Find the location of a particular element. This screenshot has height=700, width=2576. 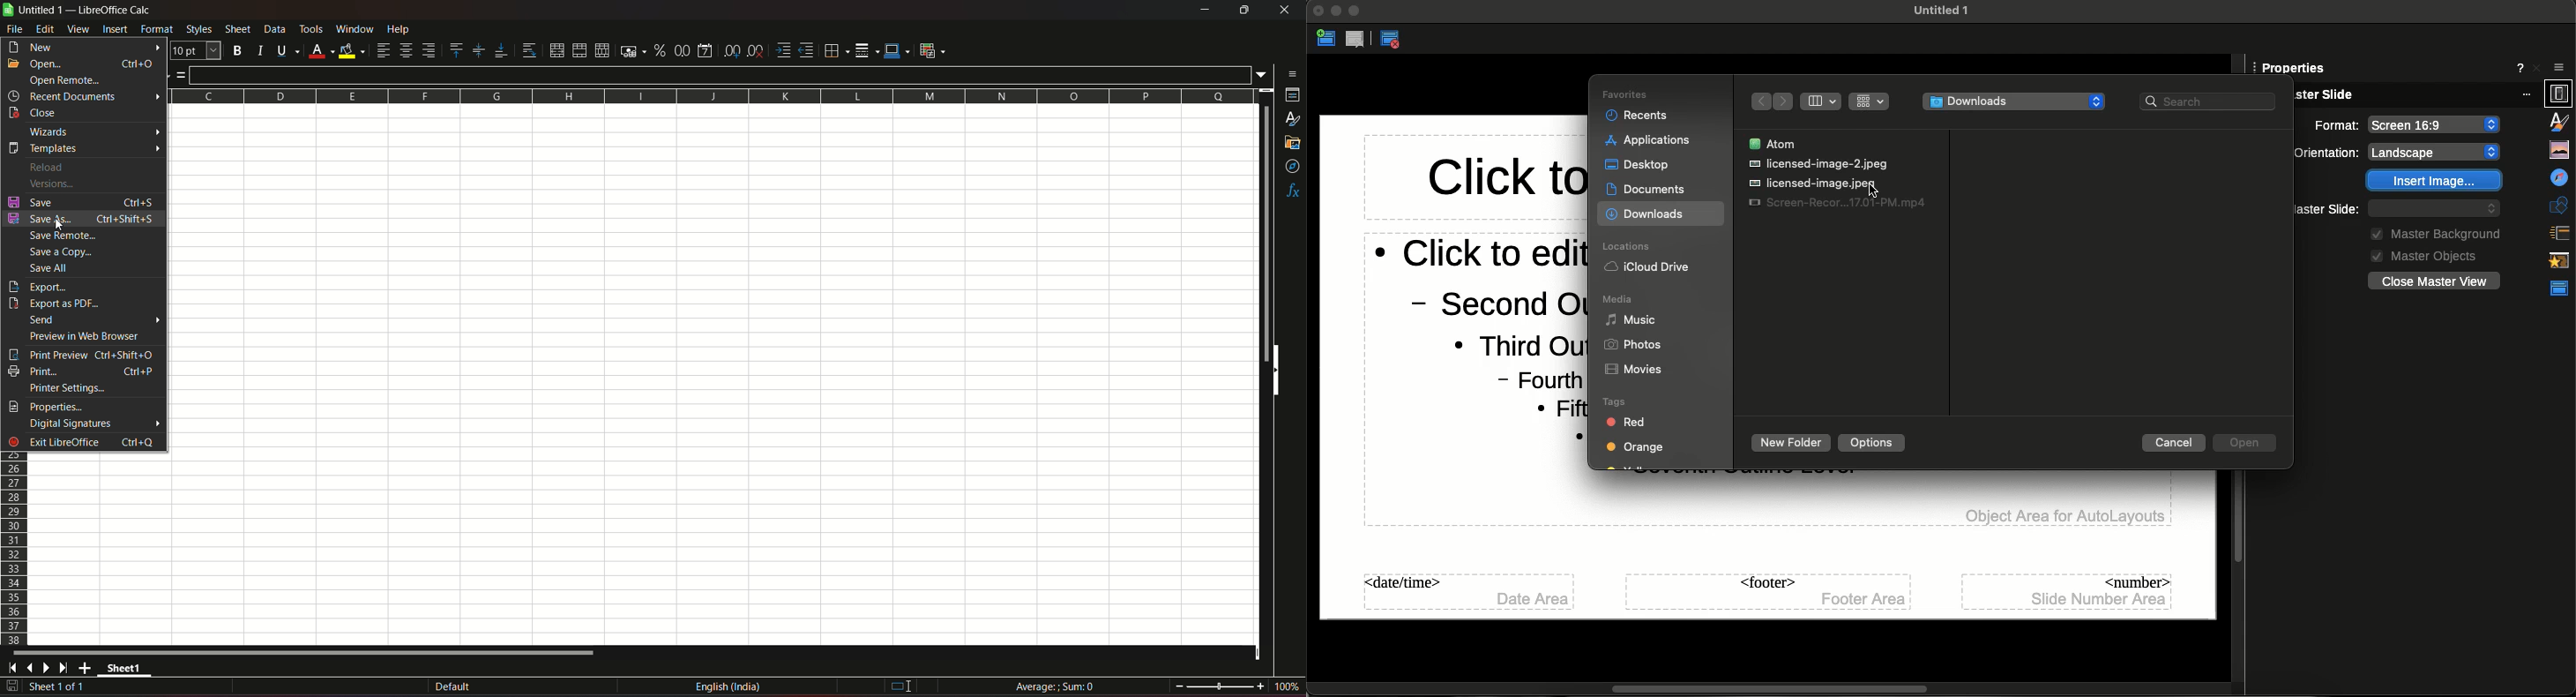

format as number is located at coordinates (682, 50).